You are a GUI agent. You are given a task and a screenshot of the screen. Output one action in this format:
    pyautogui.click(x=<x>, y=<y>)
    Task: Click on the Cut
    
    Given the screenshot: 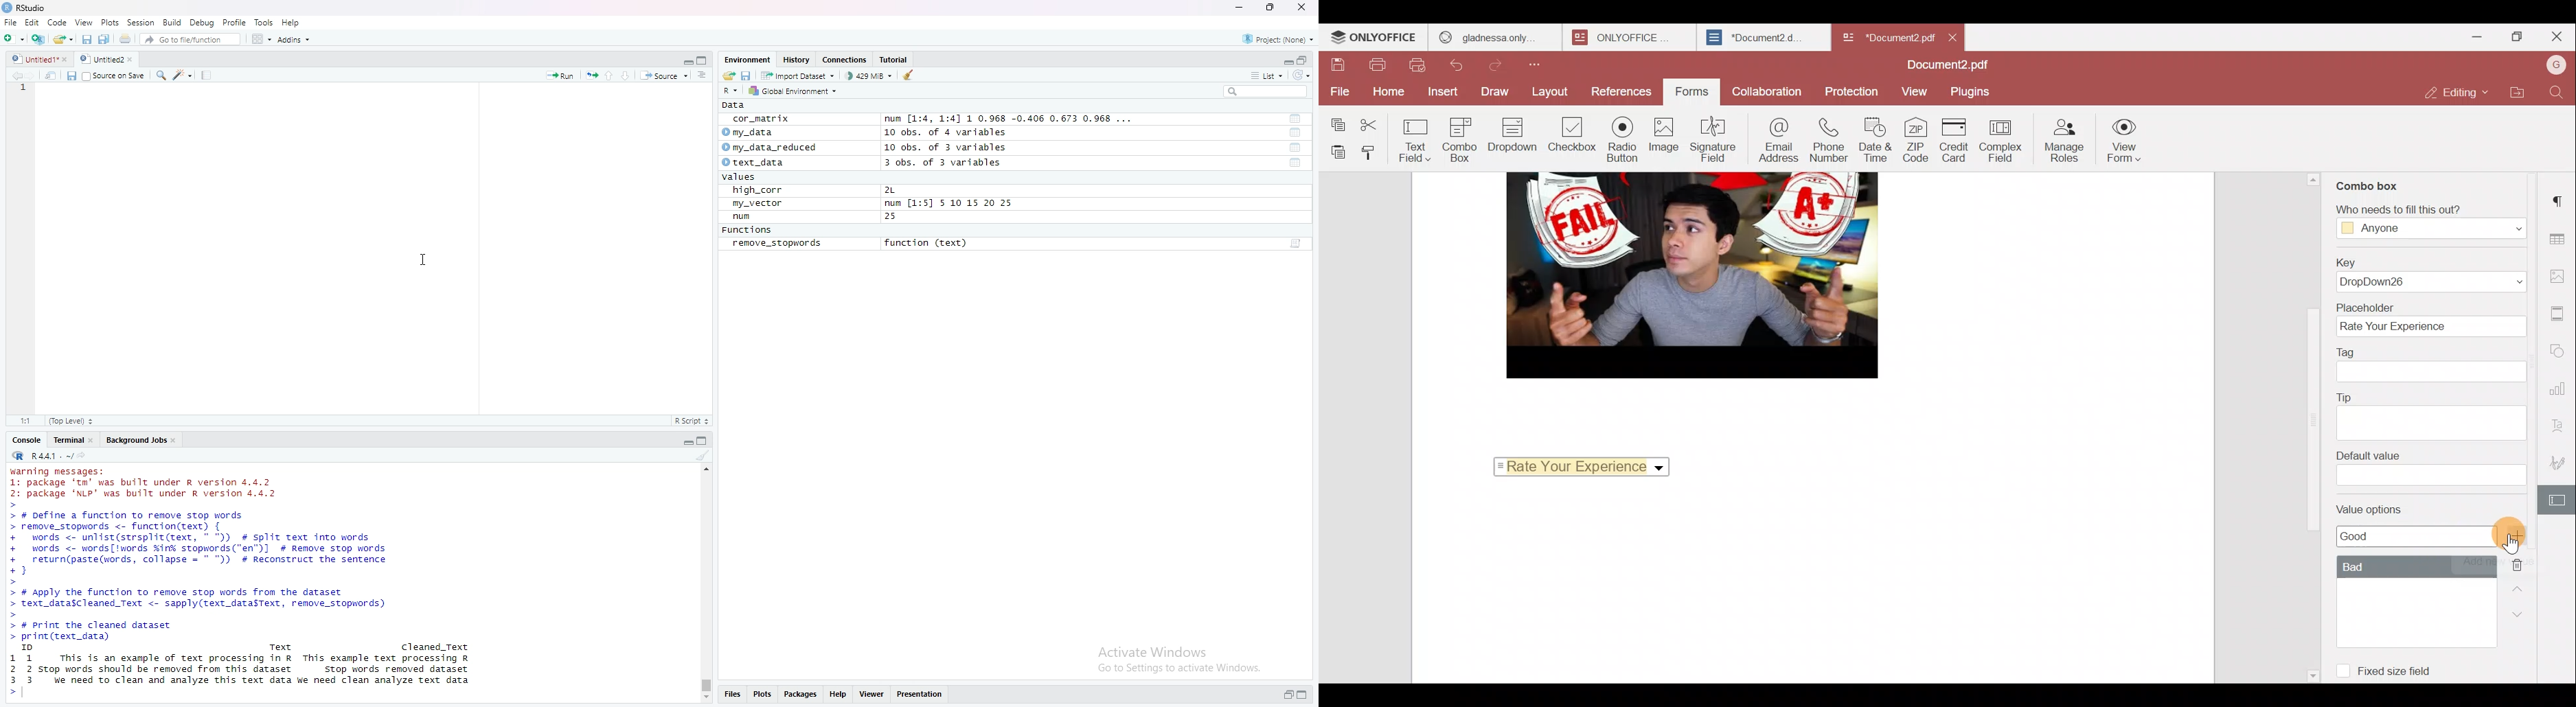 What is the action you would take?
    pyautogui.click(x=1379, y=122)
    